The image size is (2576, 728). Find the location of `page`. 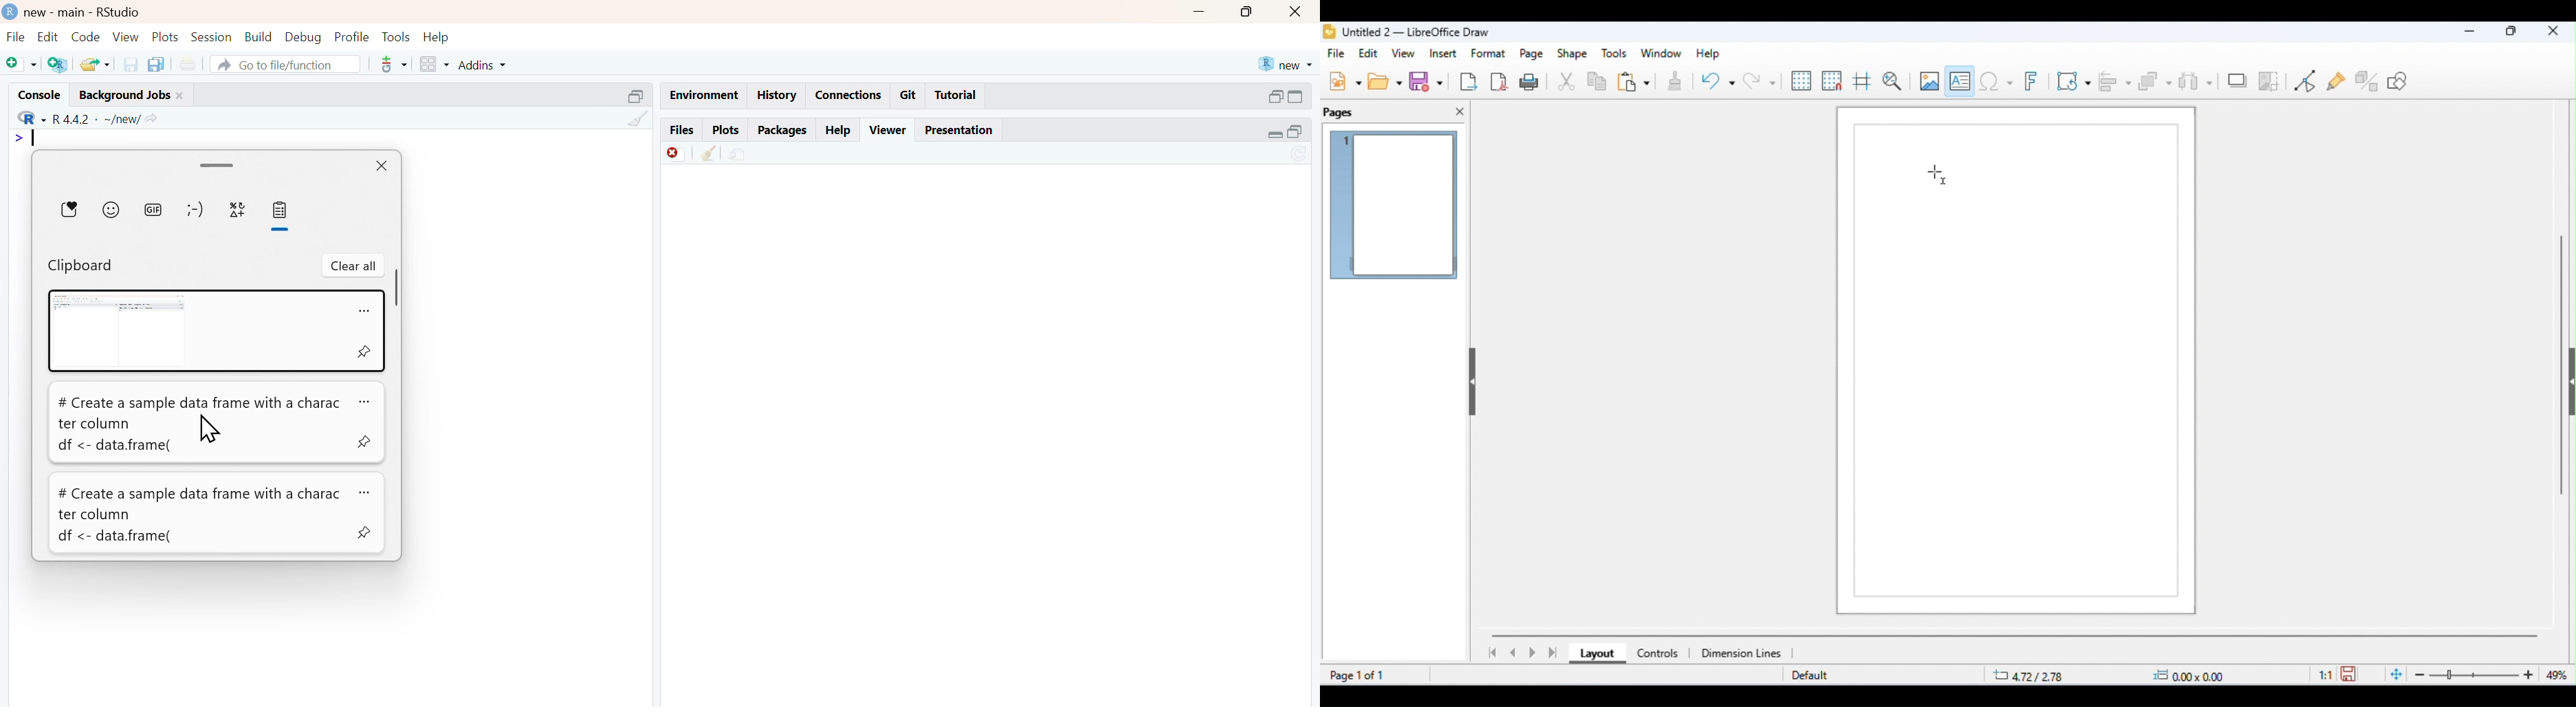

page is located at coordinates (1533, 54).